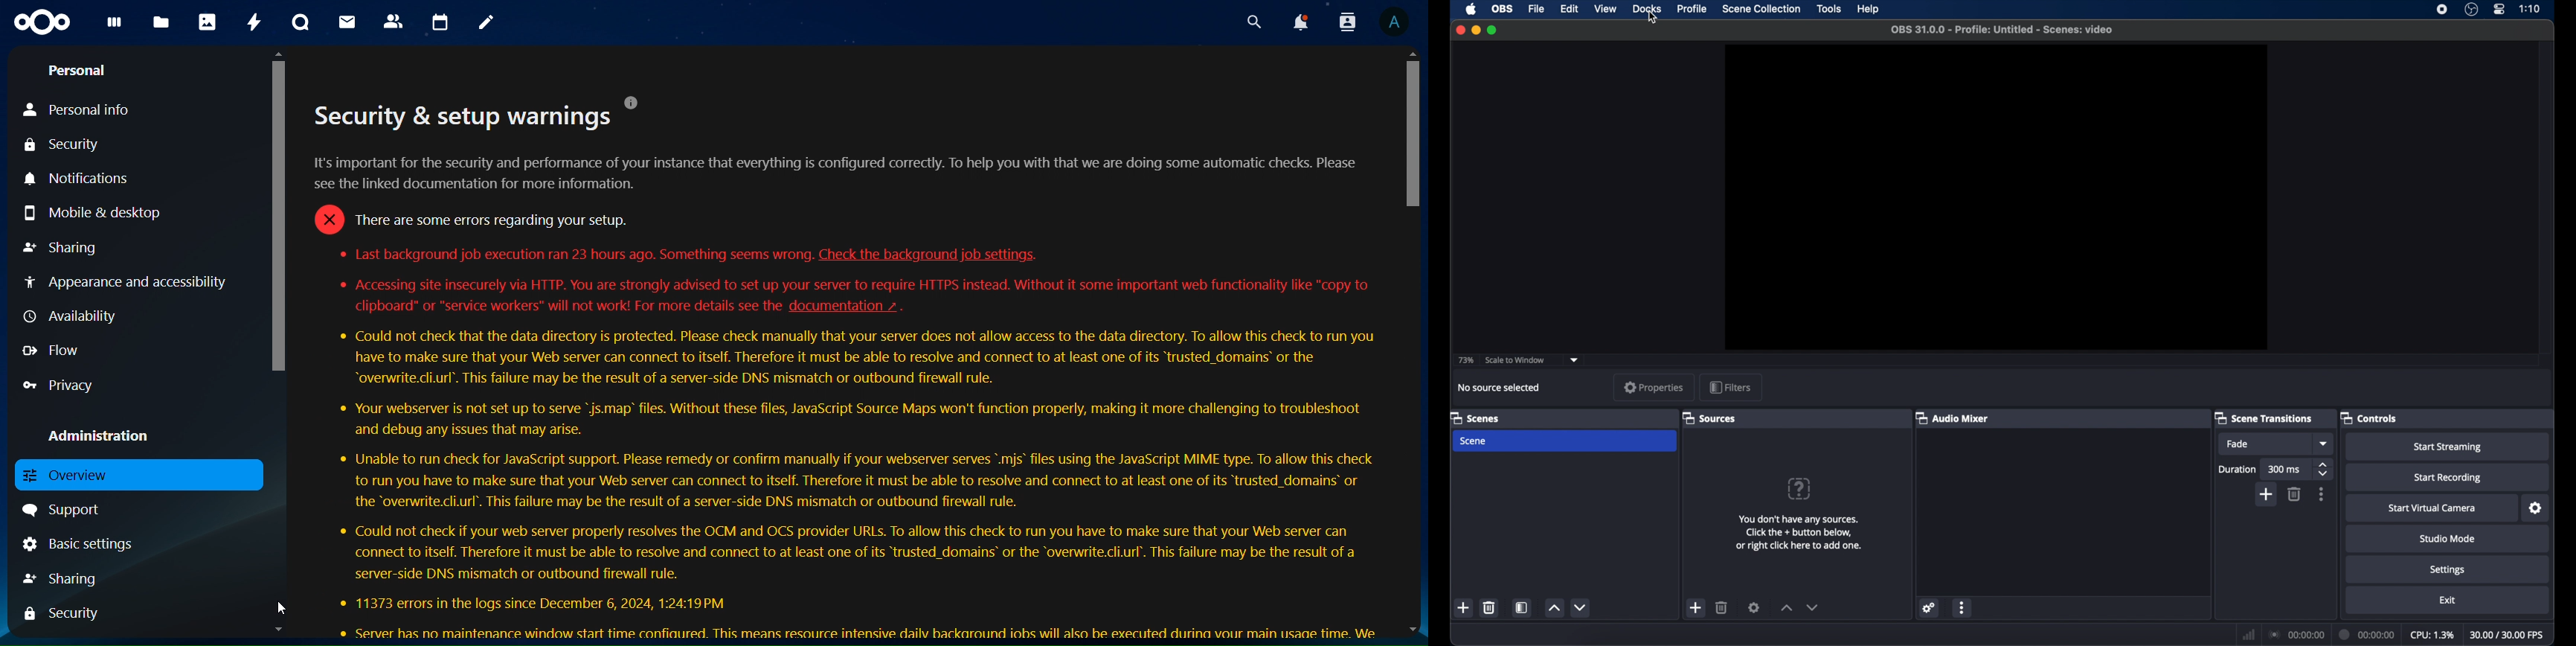 This screenshot has height=672, width=2576. I want to click on scene transitions, so click(2264, 418).